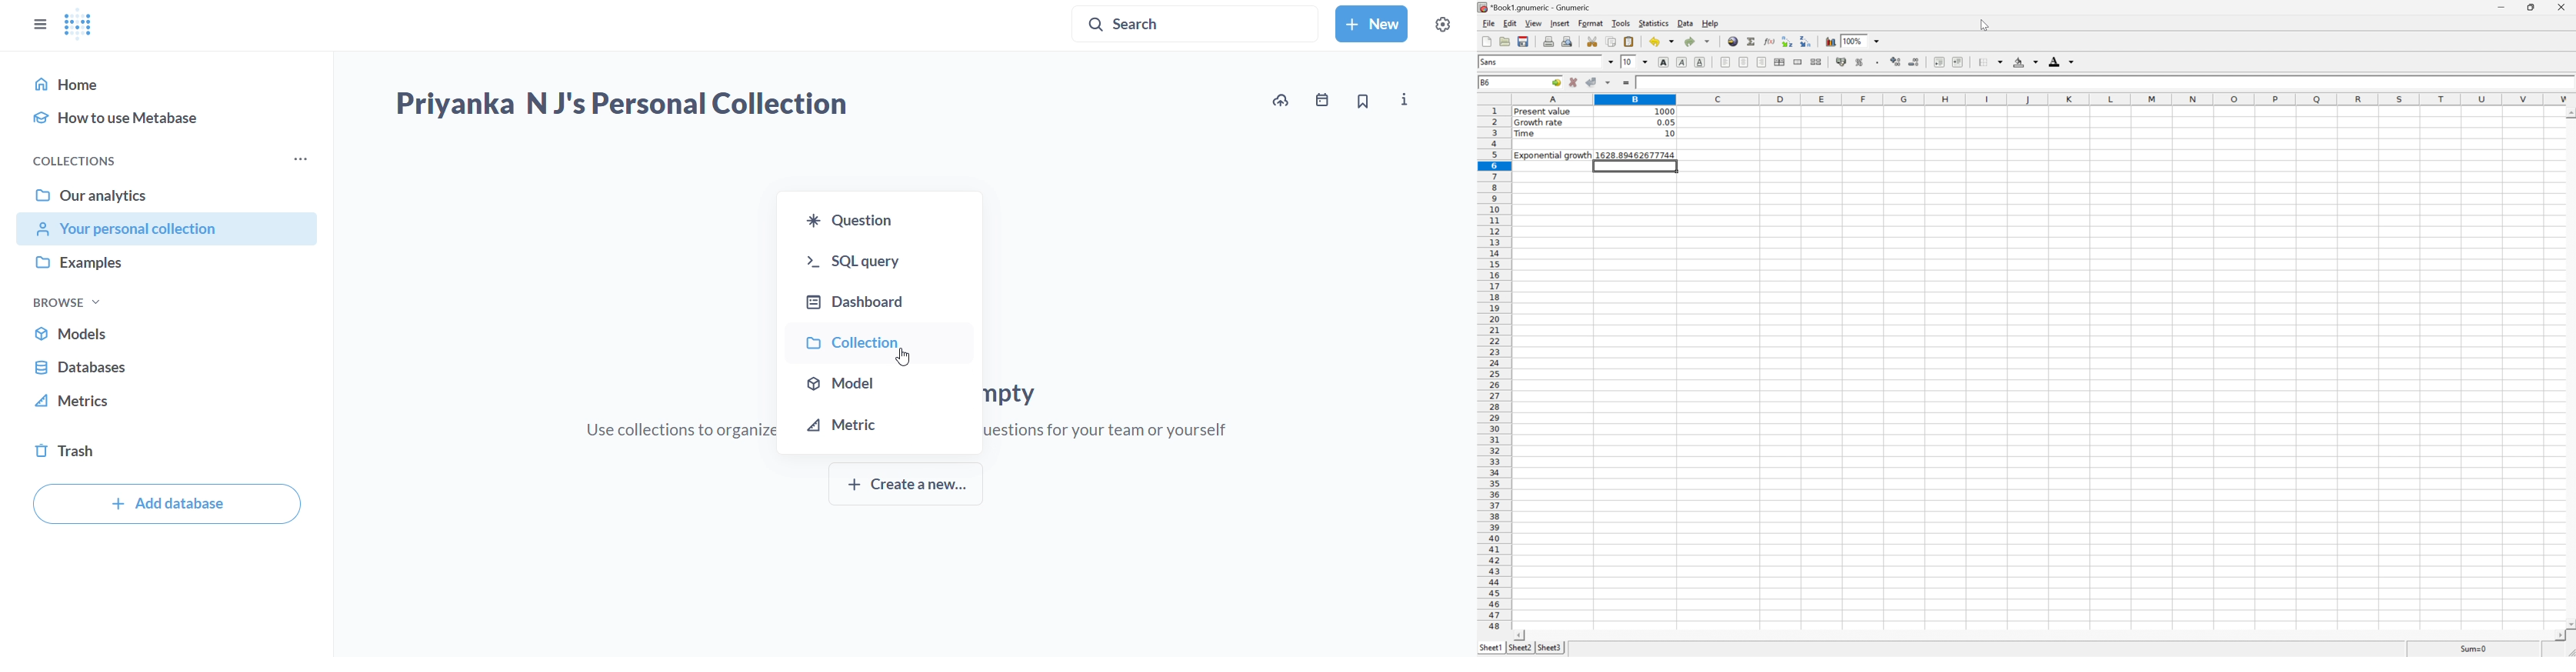 The height and width of the screenshot is (672, 2576). Describe the element at coordinates (1559, 22) in the screenshot. I see `Insert` at that location.